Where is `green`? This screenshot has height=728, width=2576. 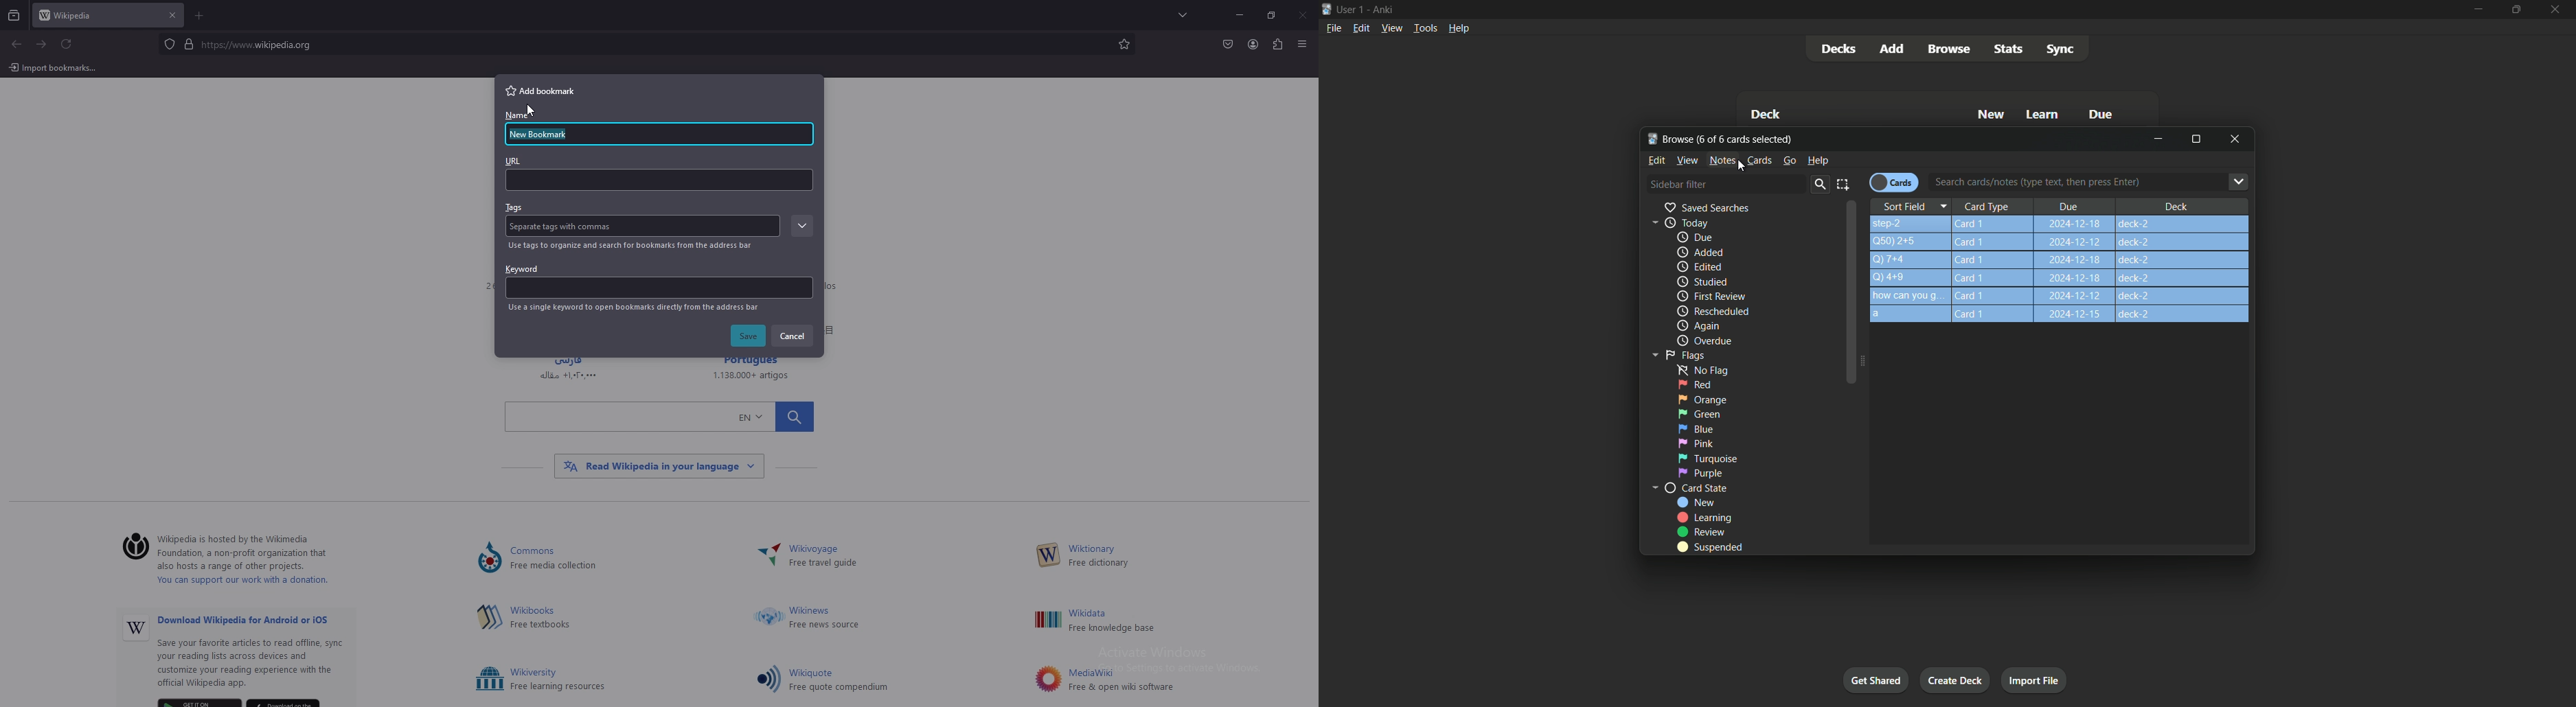
green is located at coordinates (1699, 414).